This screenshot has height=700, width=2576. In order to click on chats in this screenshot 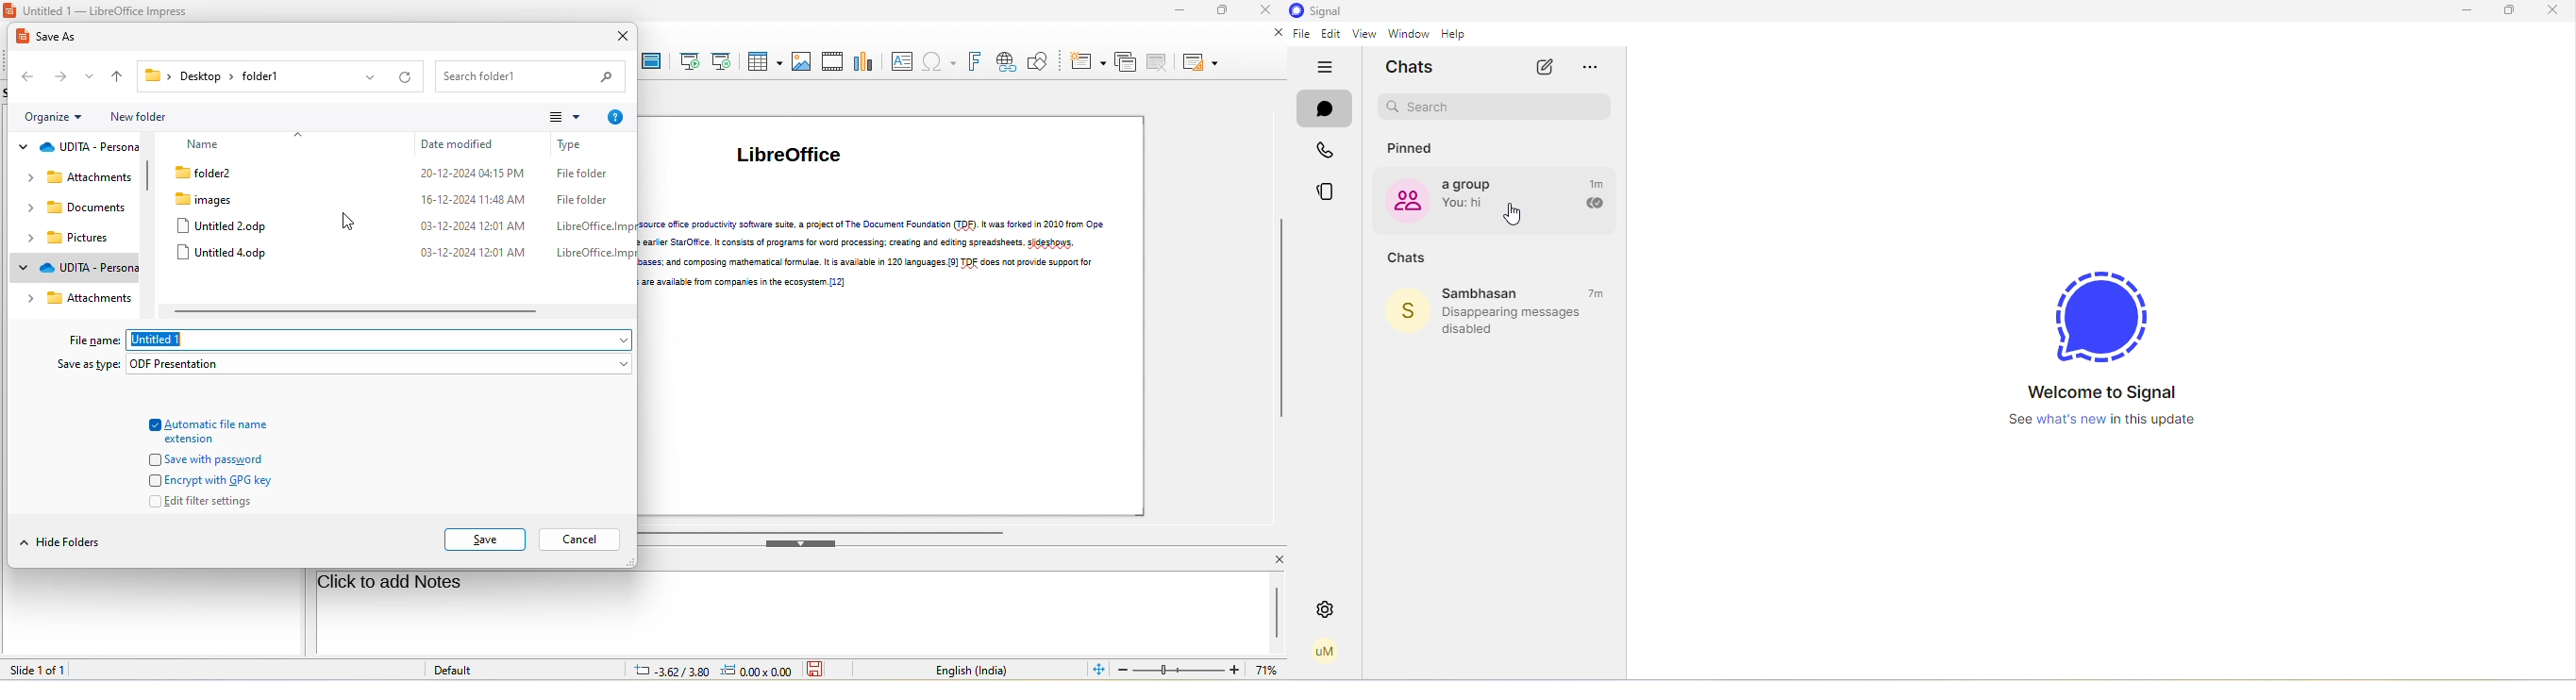, I will do `click(1415, 67)`.